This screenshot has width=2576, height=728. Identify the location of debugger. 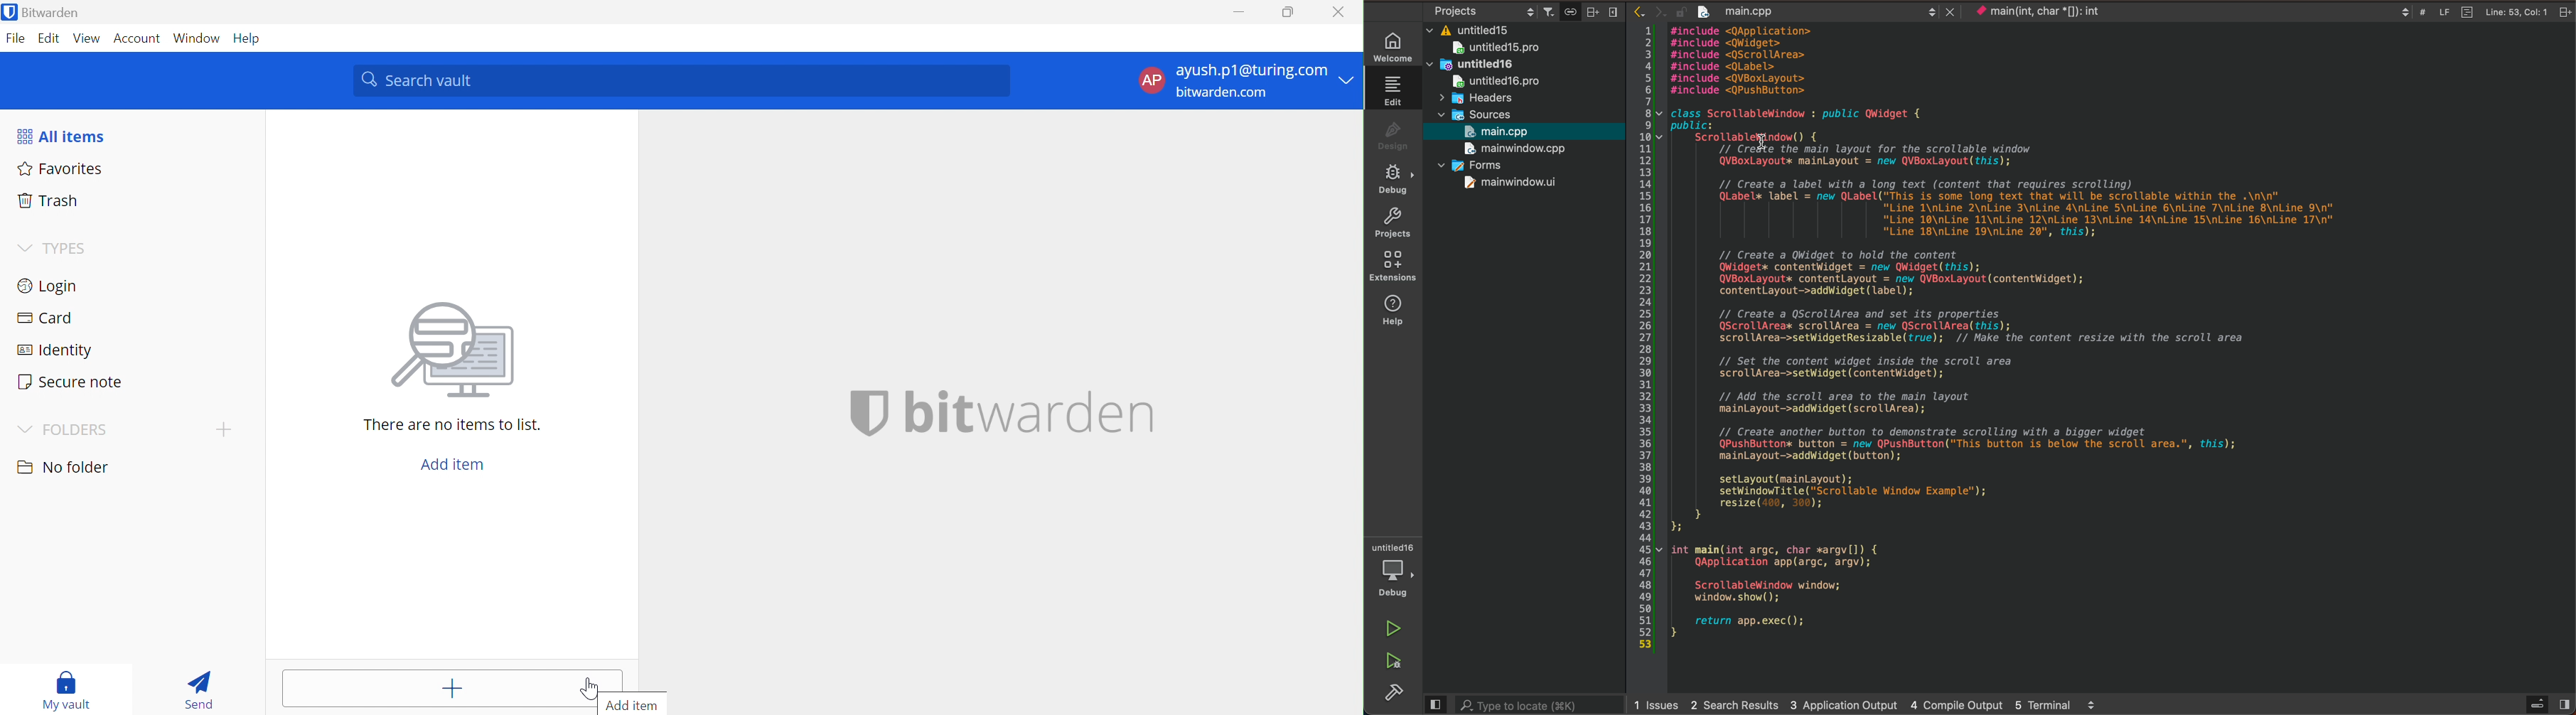
(1392, 571).